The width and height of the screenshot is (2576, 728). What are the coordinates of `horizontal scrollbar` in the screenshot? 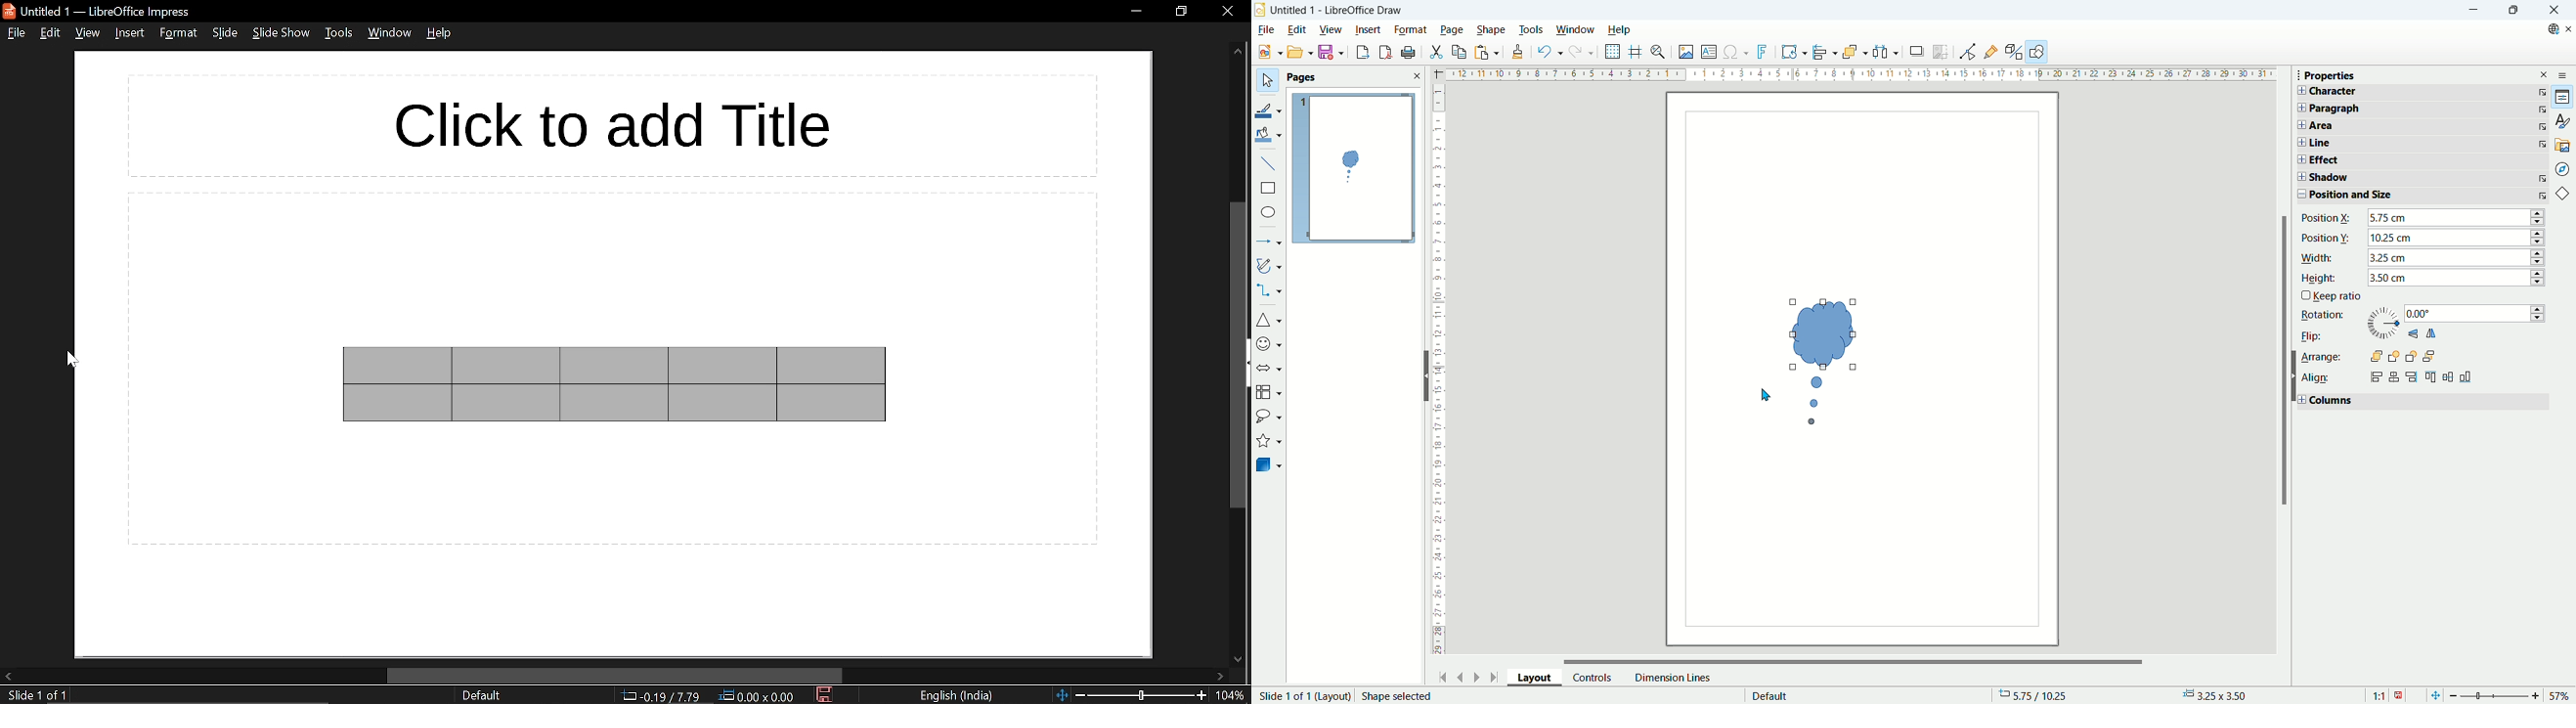 It's located at (616, 674).